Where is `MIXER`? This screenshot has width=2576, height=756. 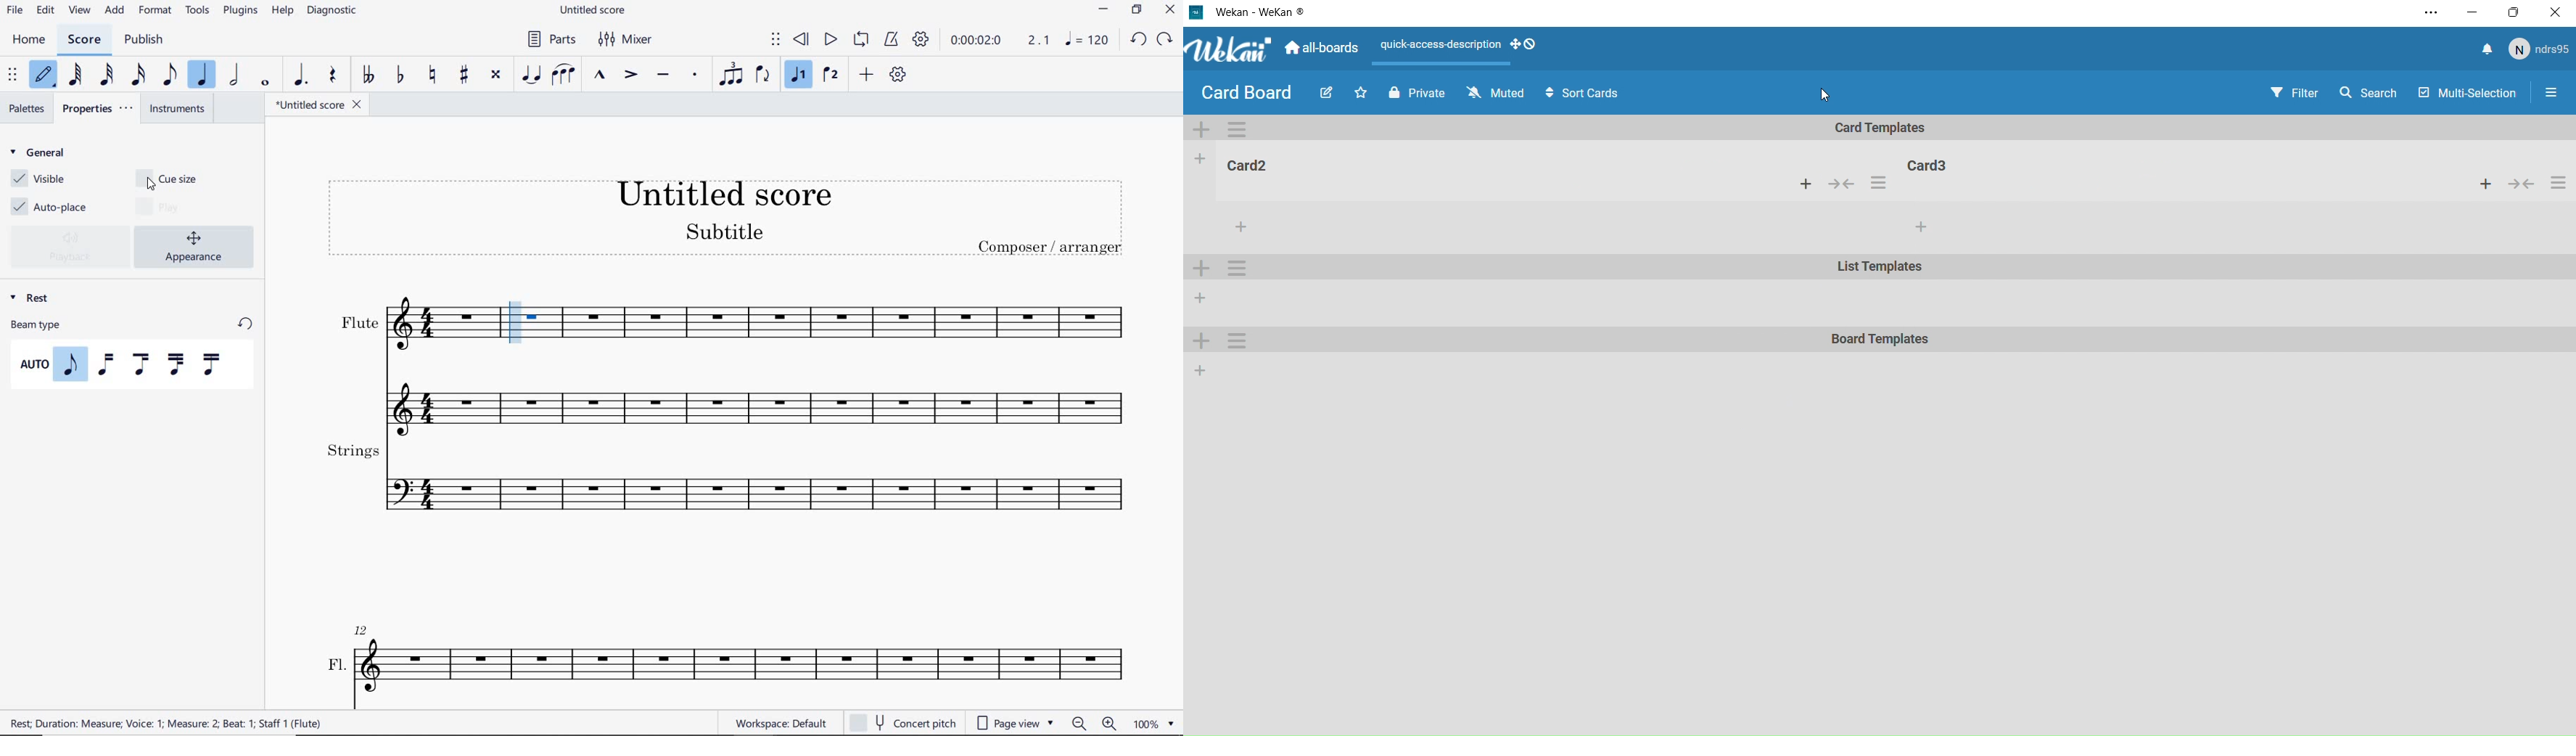 MIXER is located at coordinates (627, 40).